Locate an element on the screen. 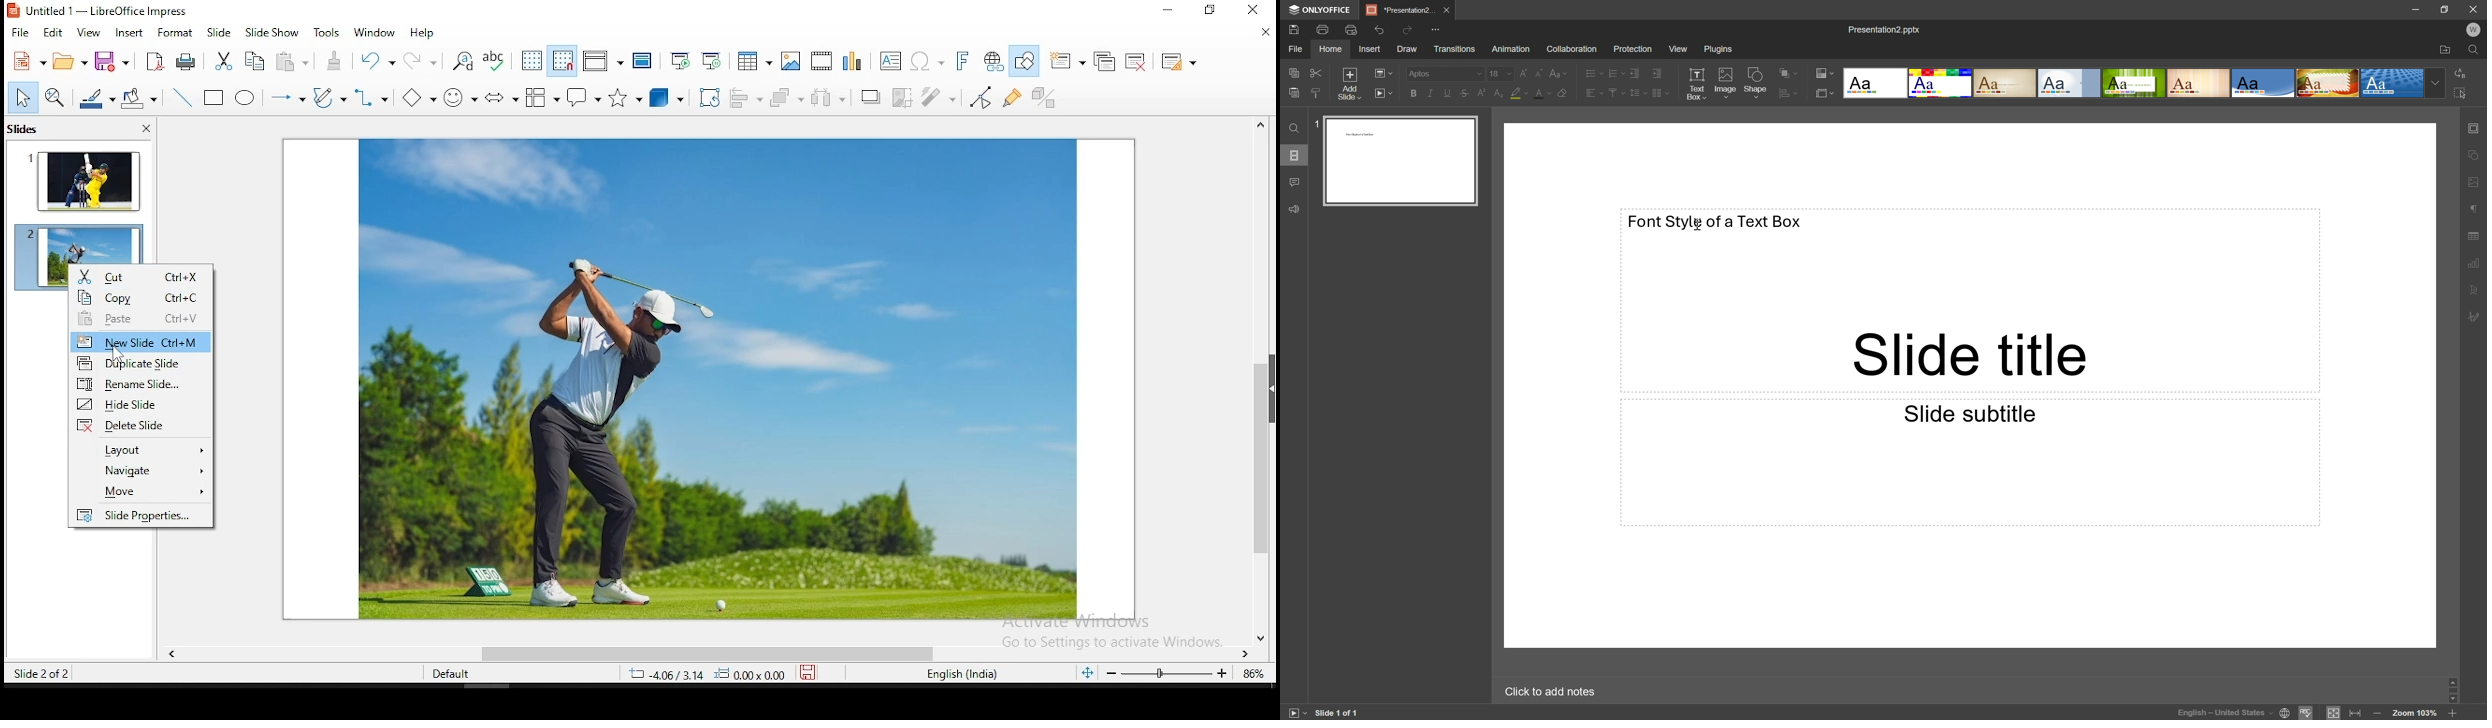  Strikethrough is located at coordinates (1465, 92).